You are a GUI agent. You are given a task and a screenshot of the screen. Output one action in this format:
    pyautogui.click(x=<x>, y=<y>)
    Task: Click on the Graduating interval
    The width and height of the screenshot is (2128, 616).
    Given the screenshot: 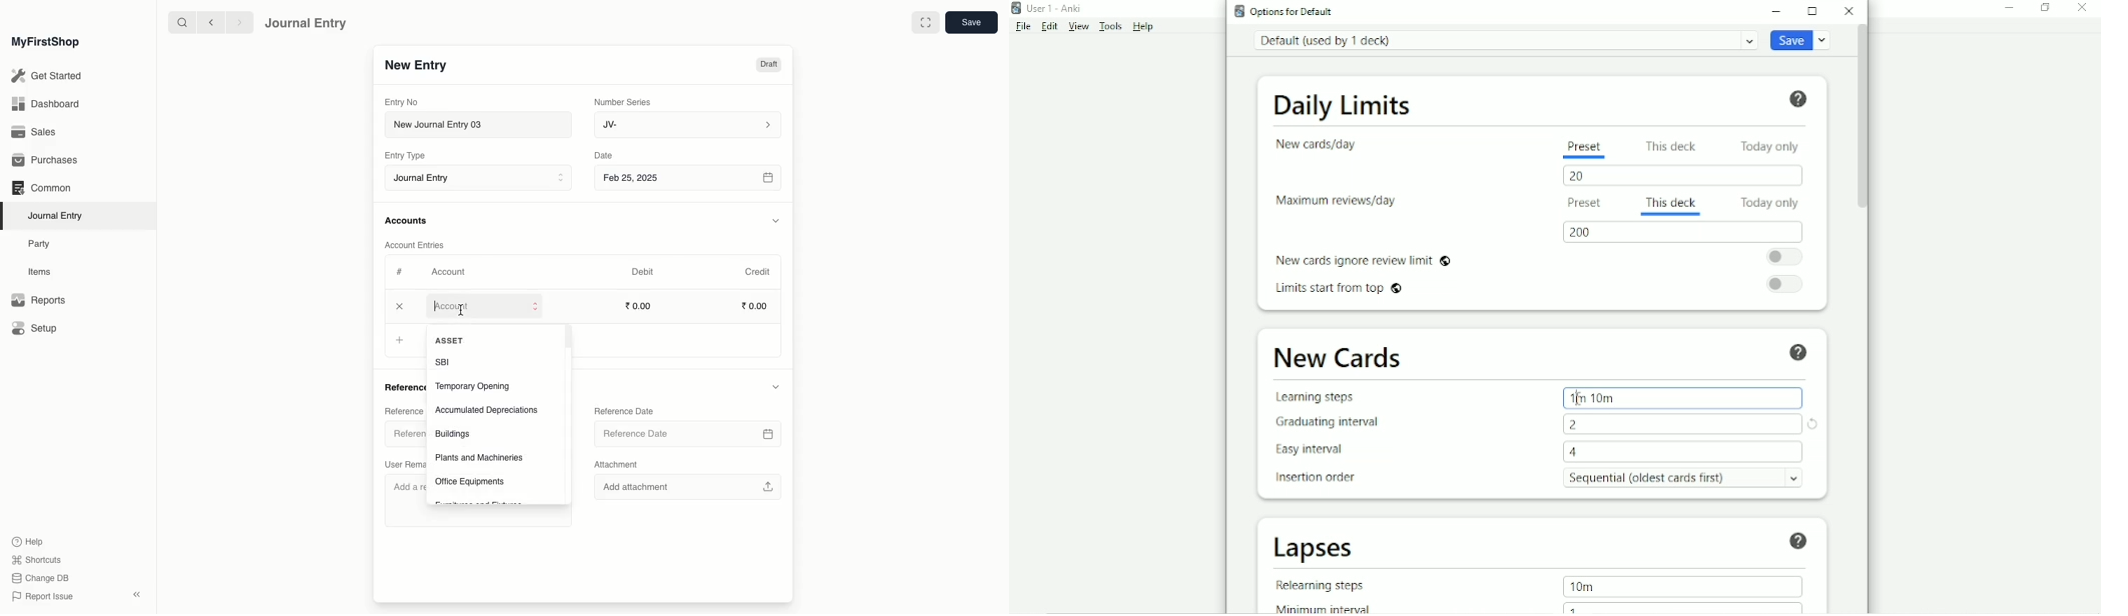 What is the action you would take?
    pyautogui.click(x=1326, y=423)
    